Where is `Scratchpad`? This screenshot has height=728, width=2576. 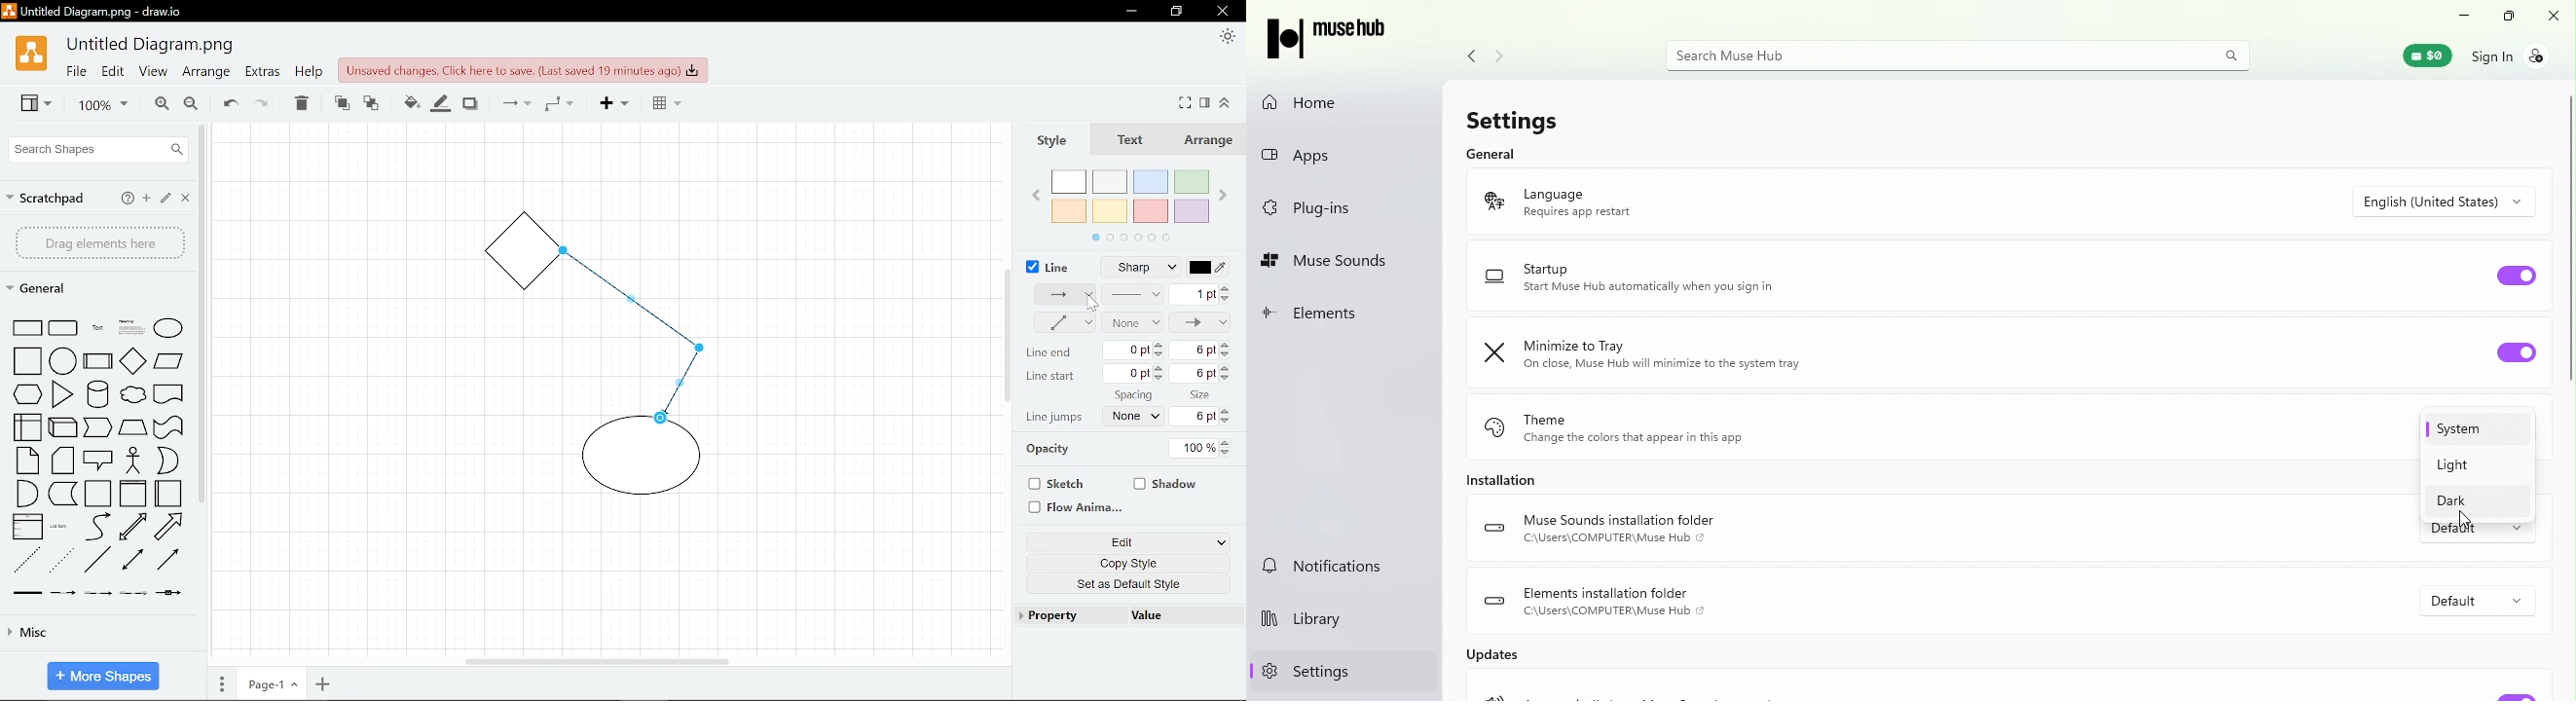
Scratchpad is located at coordinates (48, 196).